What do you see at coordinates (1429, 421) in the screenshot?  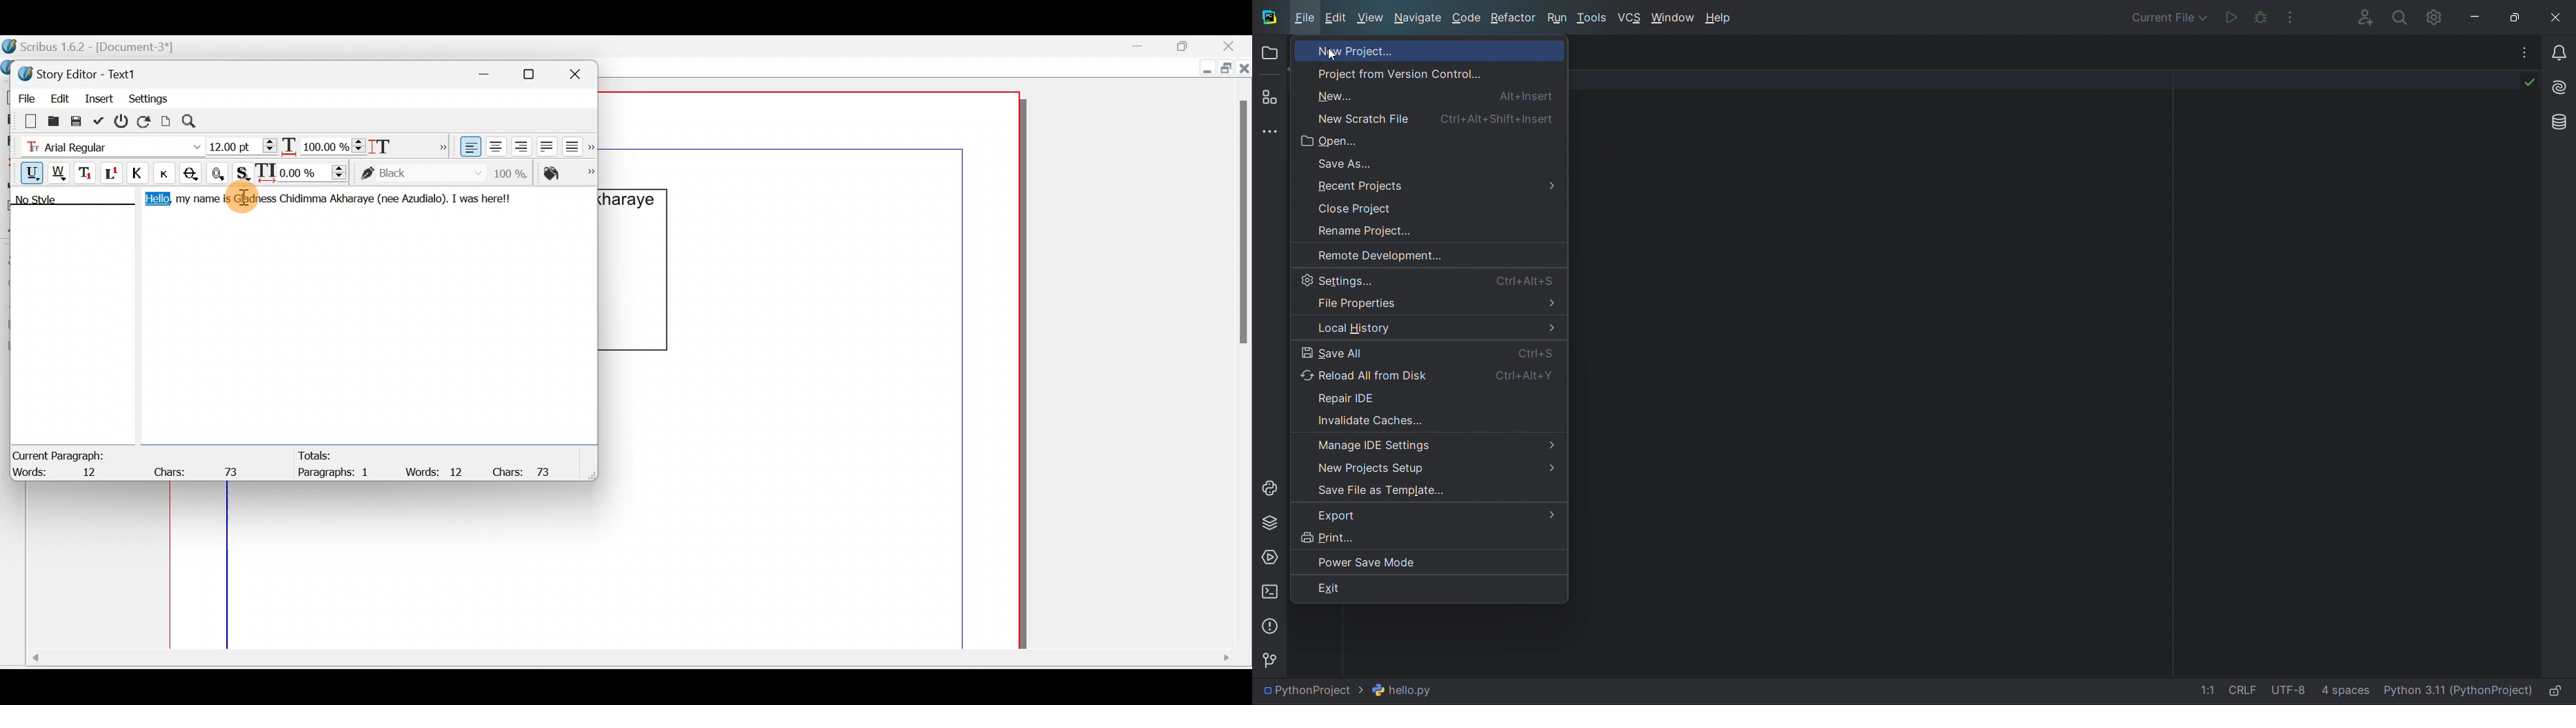 I see `cache` at bounding box center [1429, 421].